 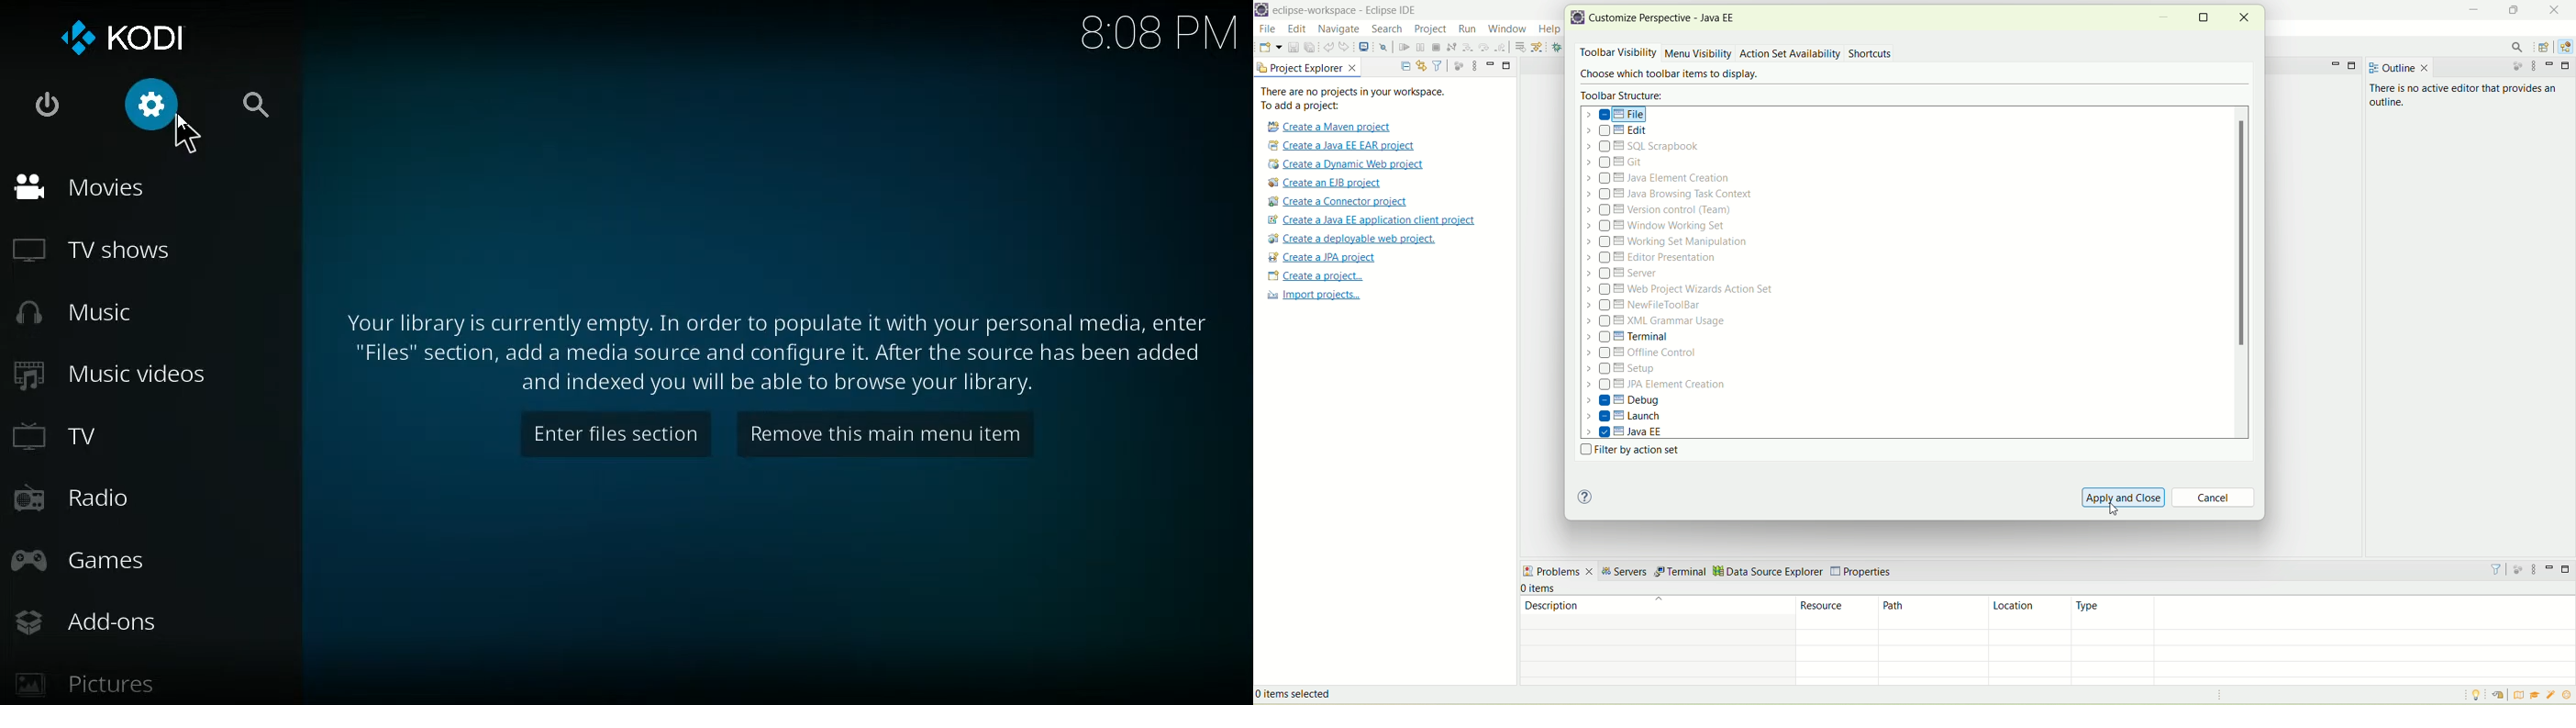 I want to click on movies, so click(x=112, y=191).